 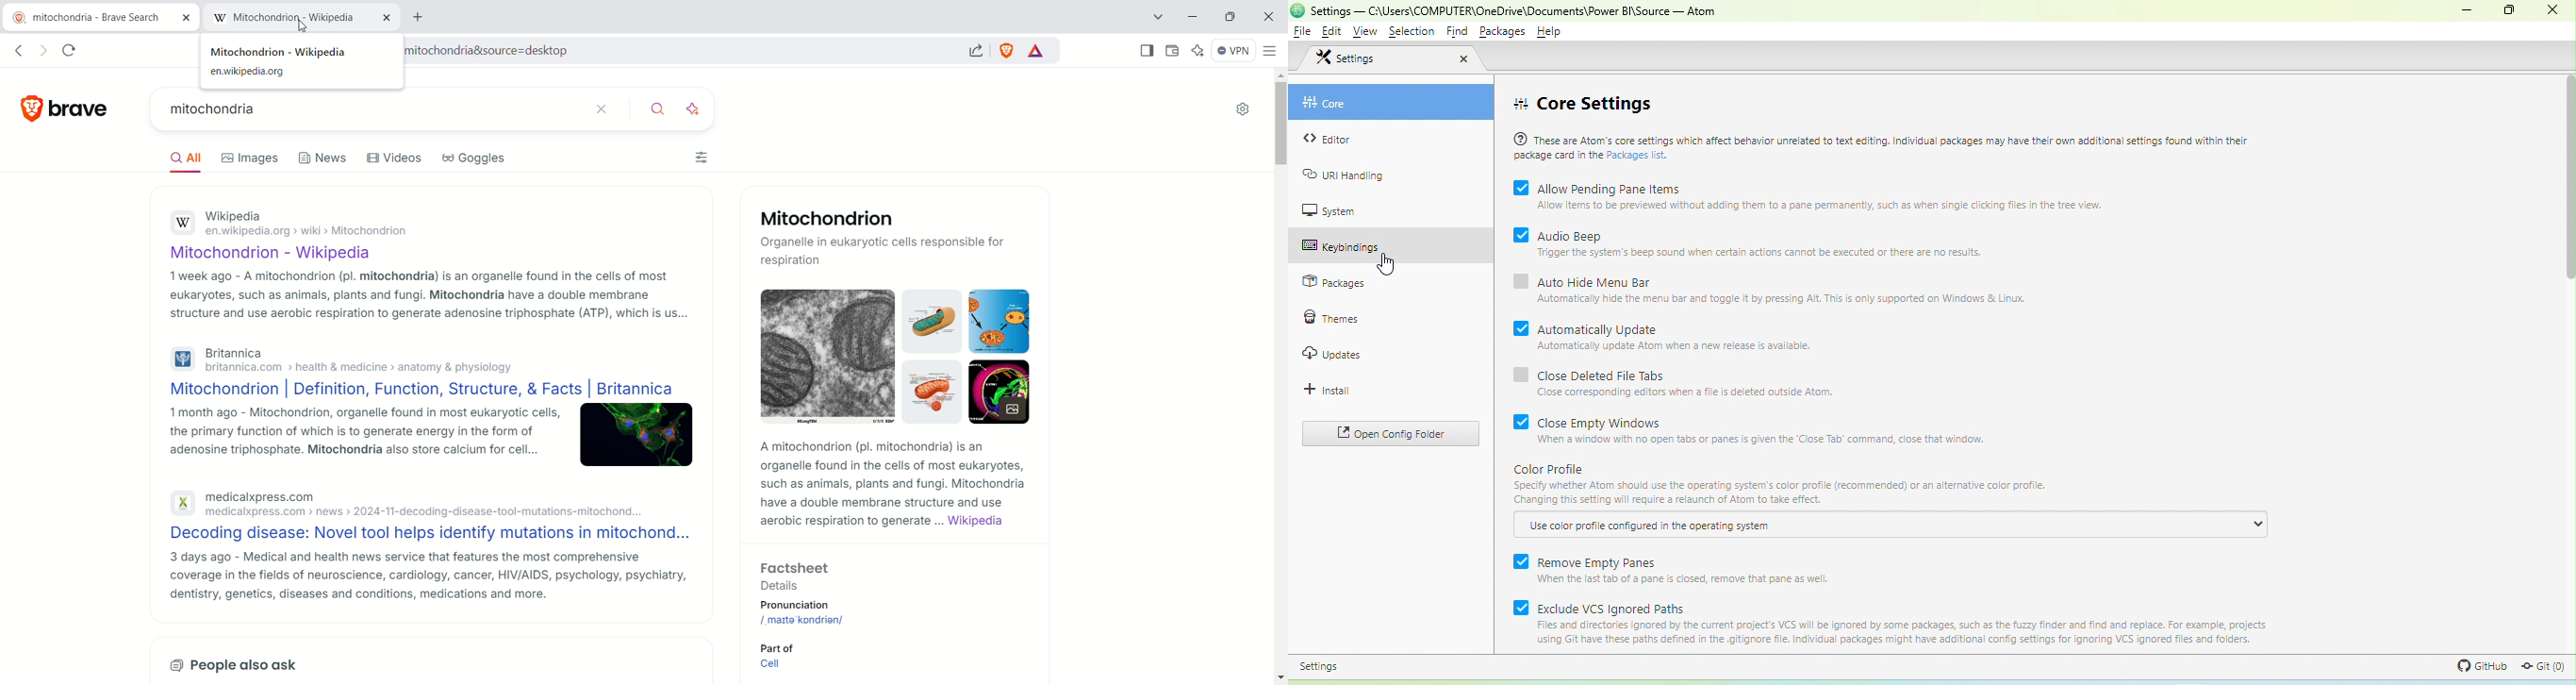 What do you see at coordinates (1412, 31) in the screenshot?
I see `selection menu` at bounding box center [1412, 31].